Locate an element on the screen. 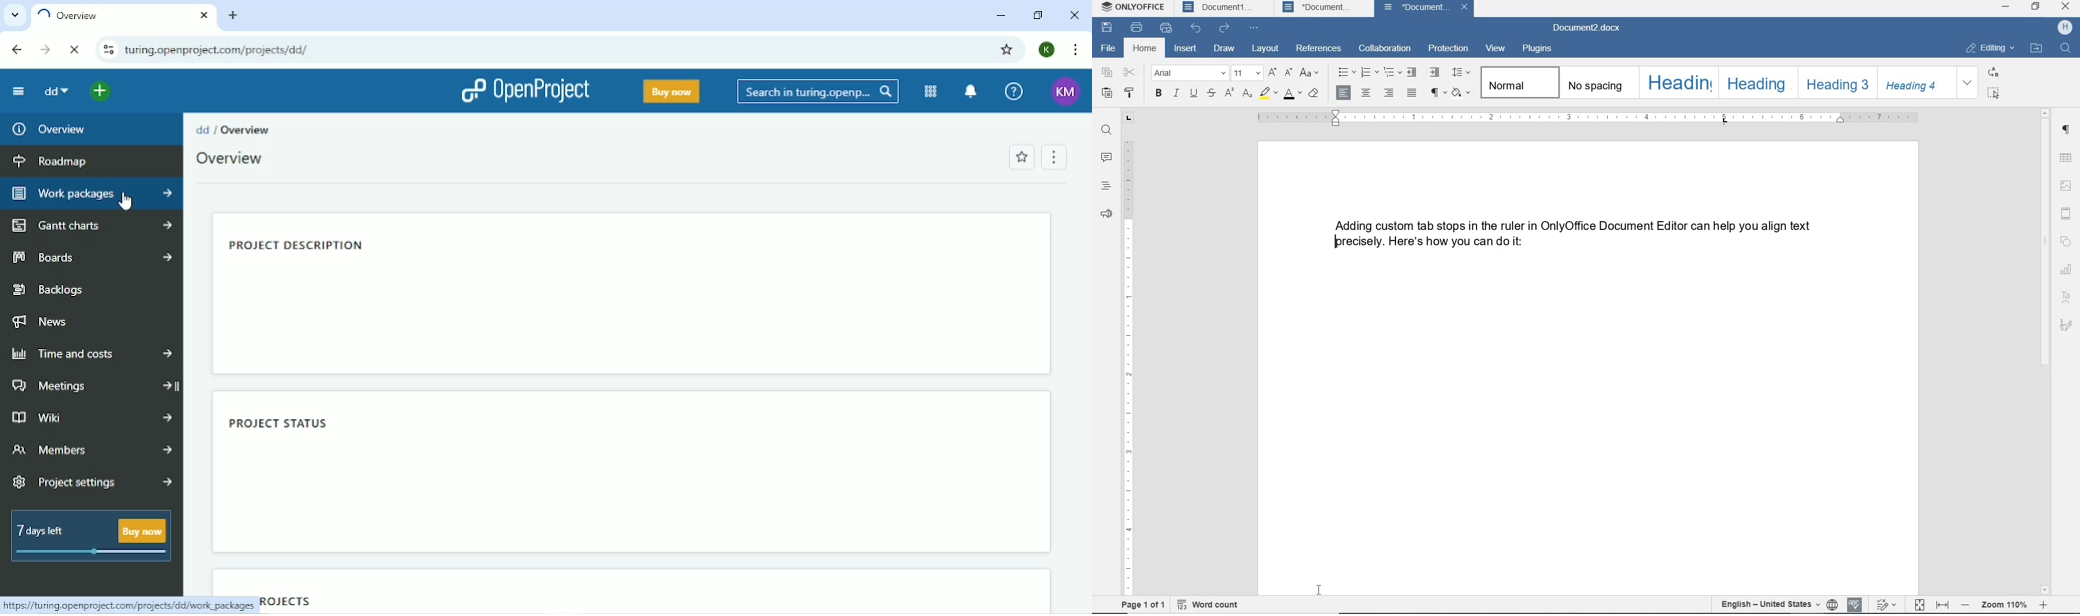  Current tab is located at coordinates (125, 16).